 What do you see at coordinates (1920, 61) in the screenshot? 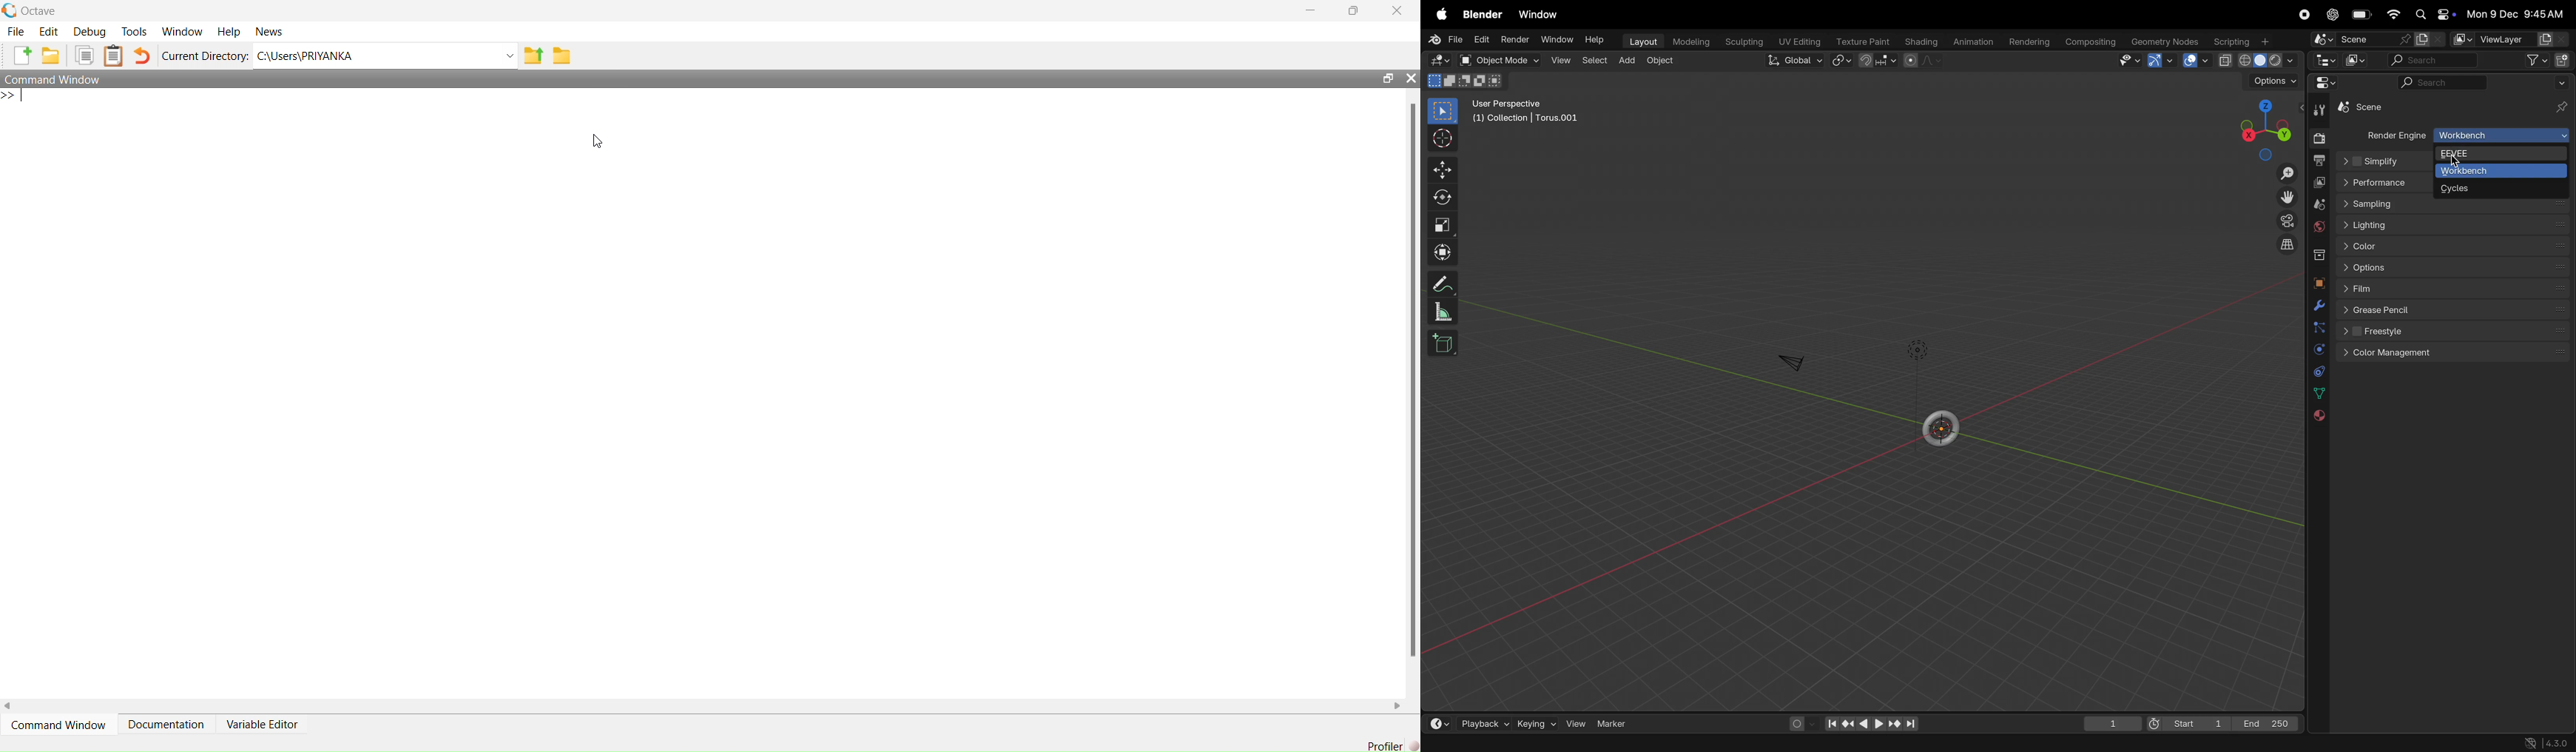
I see `proportional editing fall off` at bounding box center [1920, 61].